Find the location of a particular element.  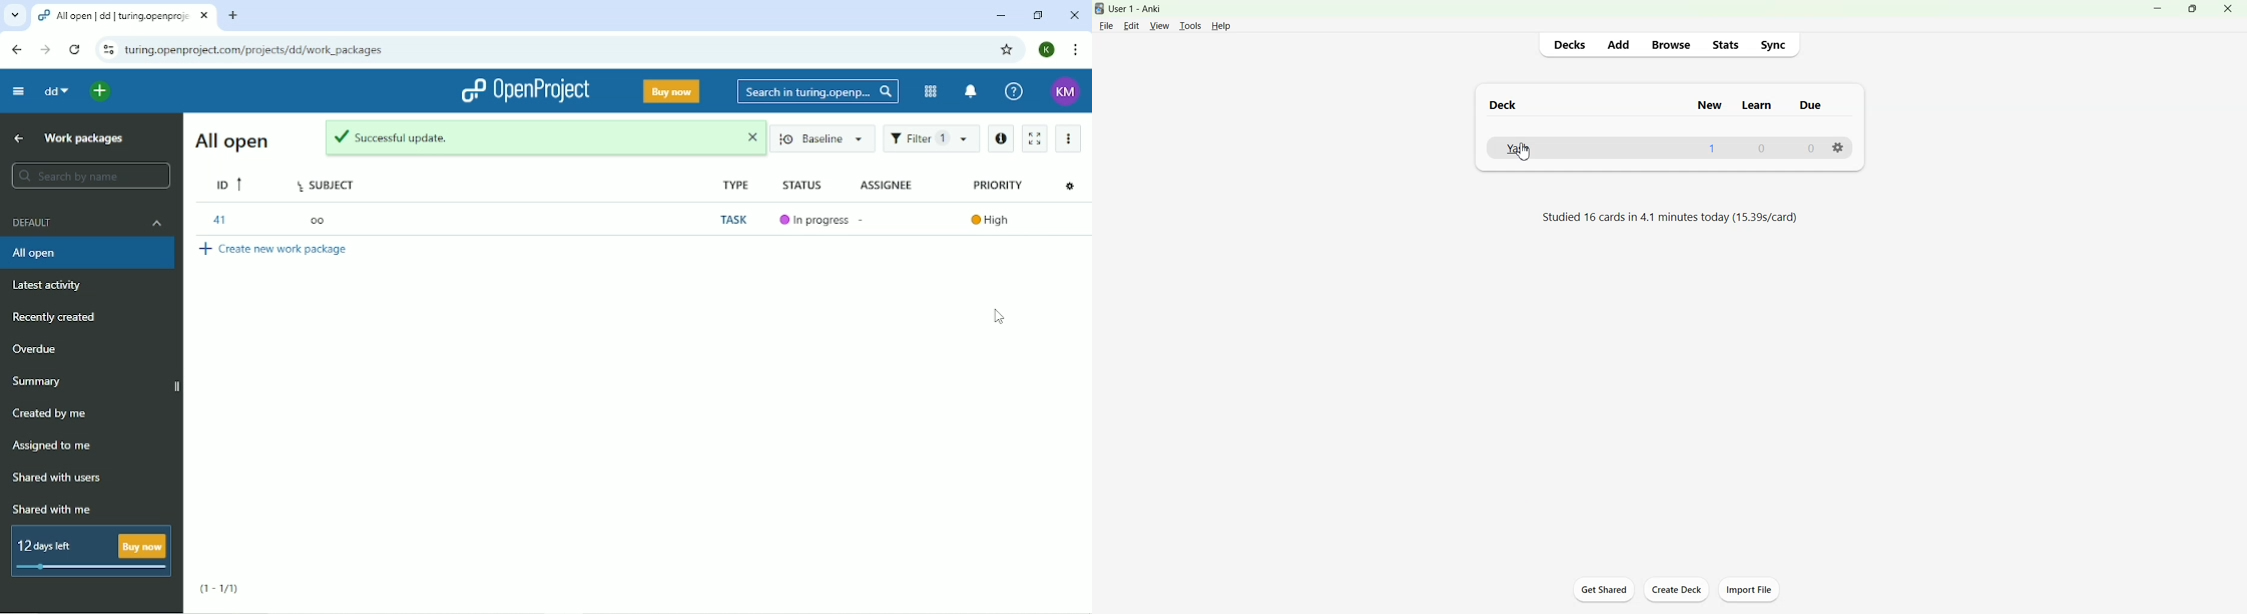

close is located at coordinates (748, 140).